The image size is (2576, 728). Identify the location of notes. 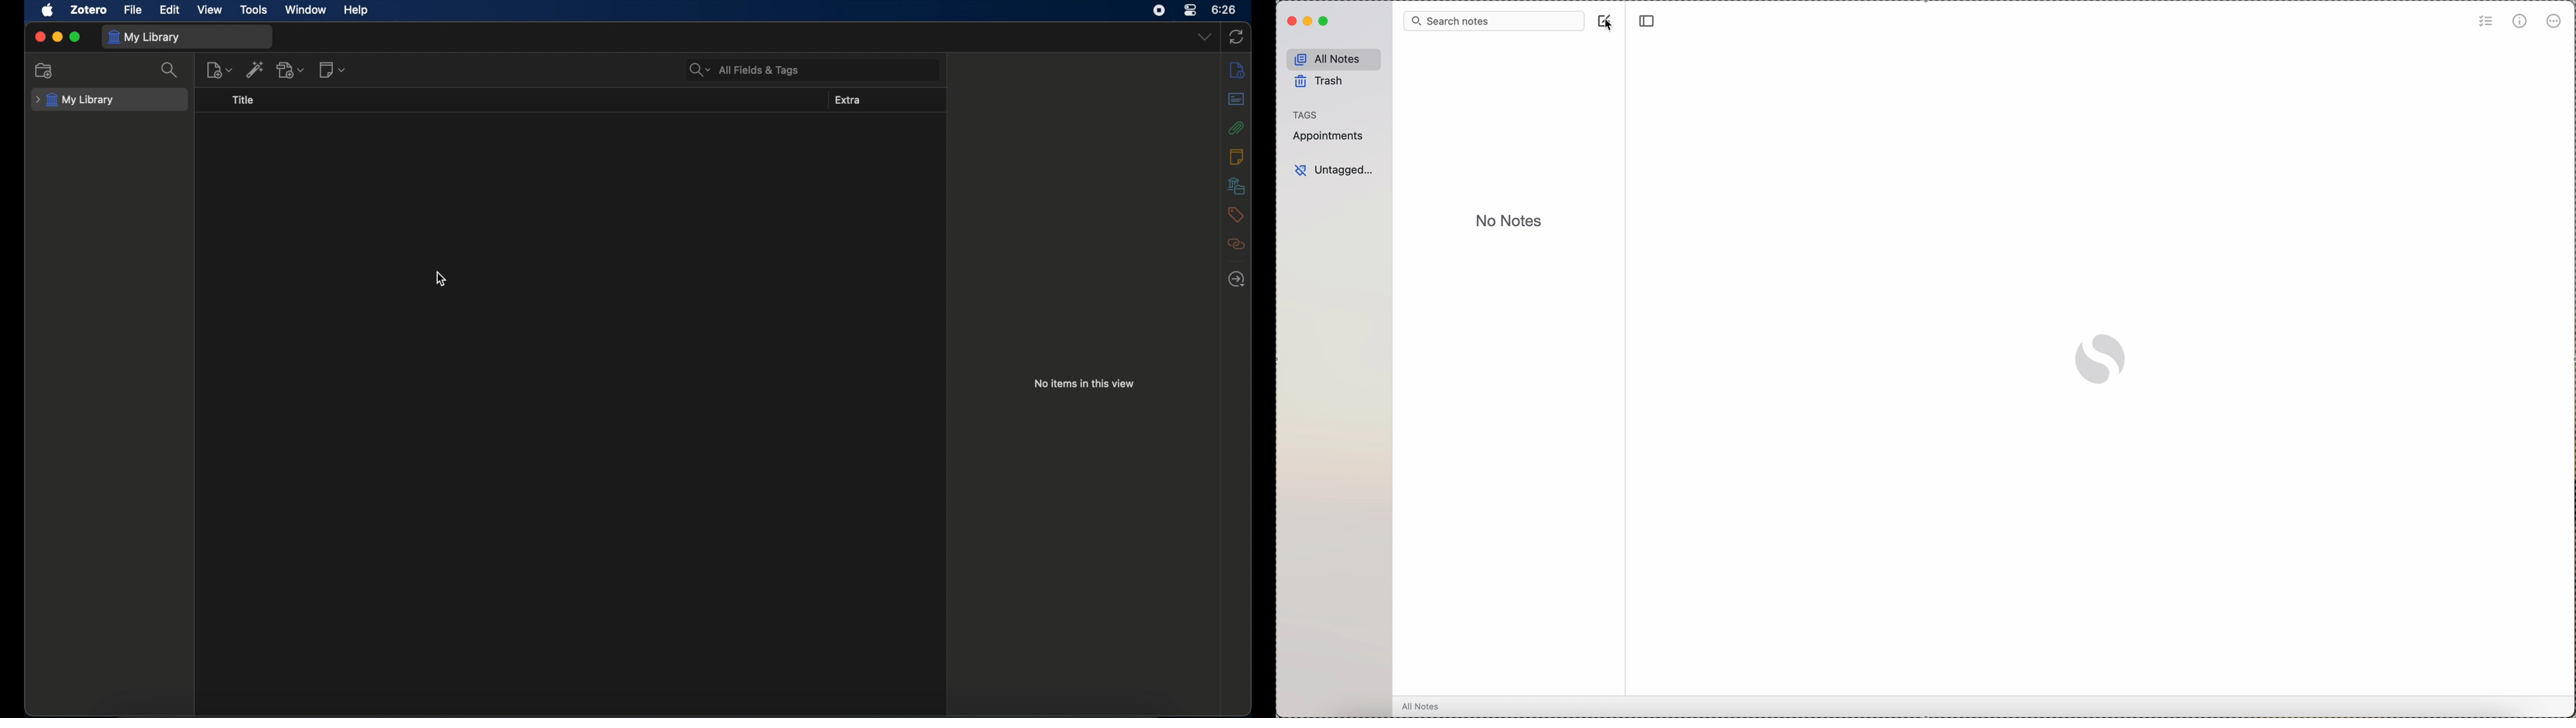
(1237, 157).